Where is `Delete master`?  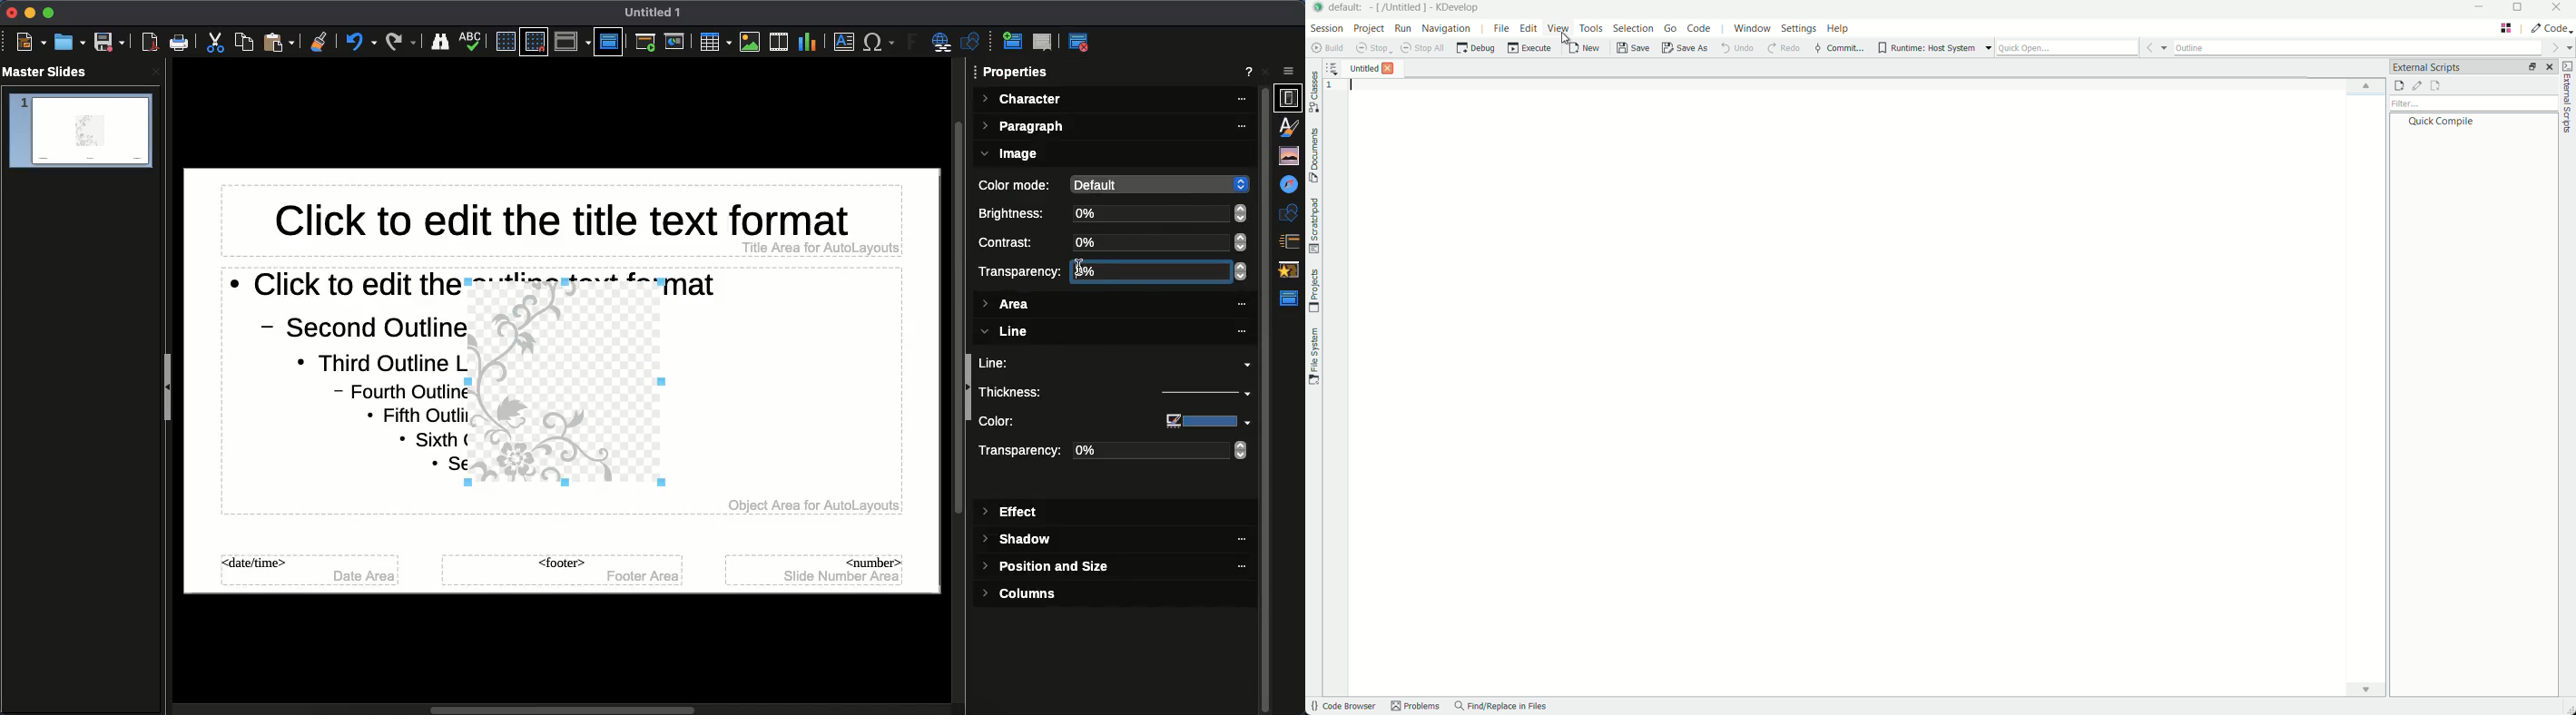 Delete master is located at coordinates (1043, 42).